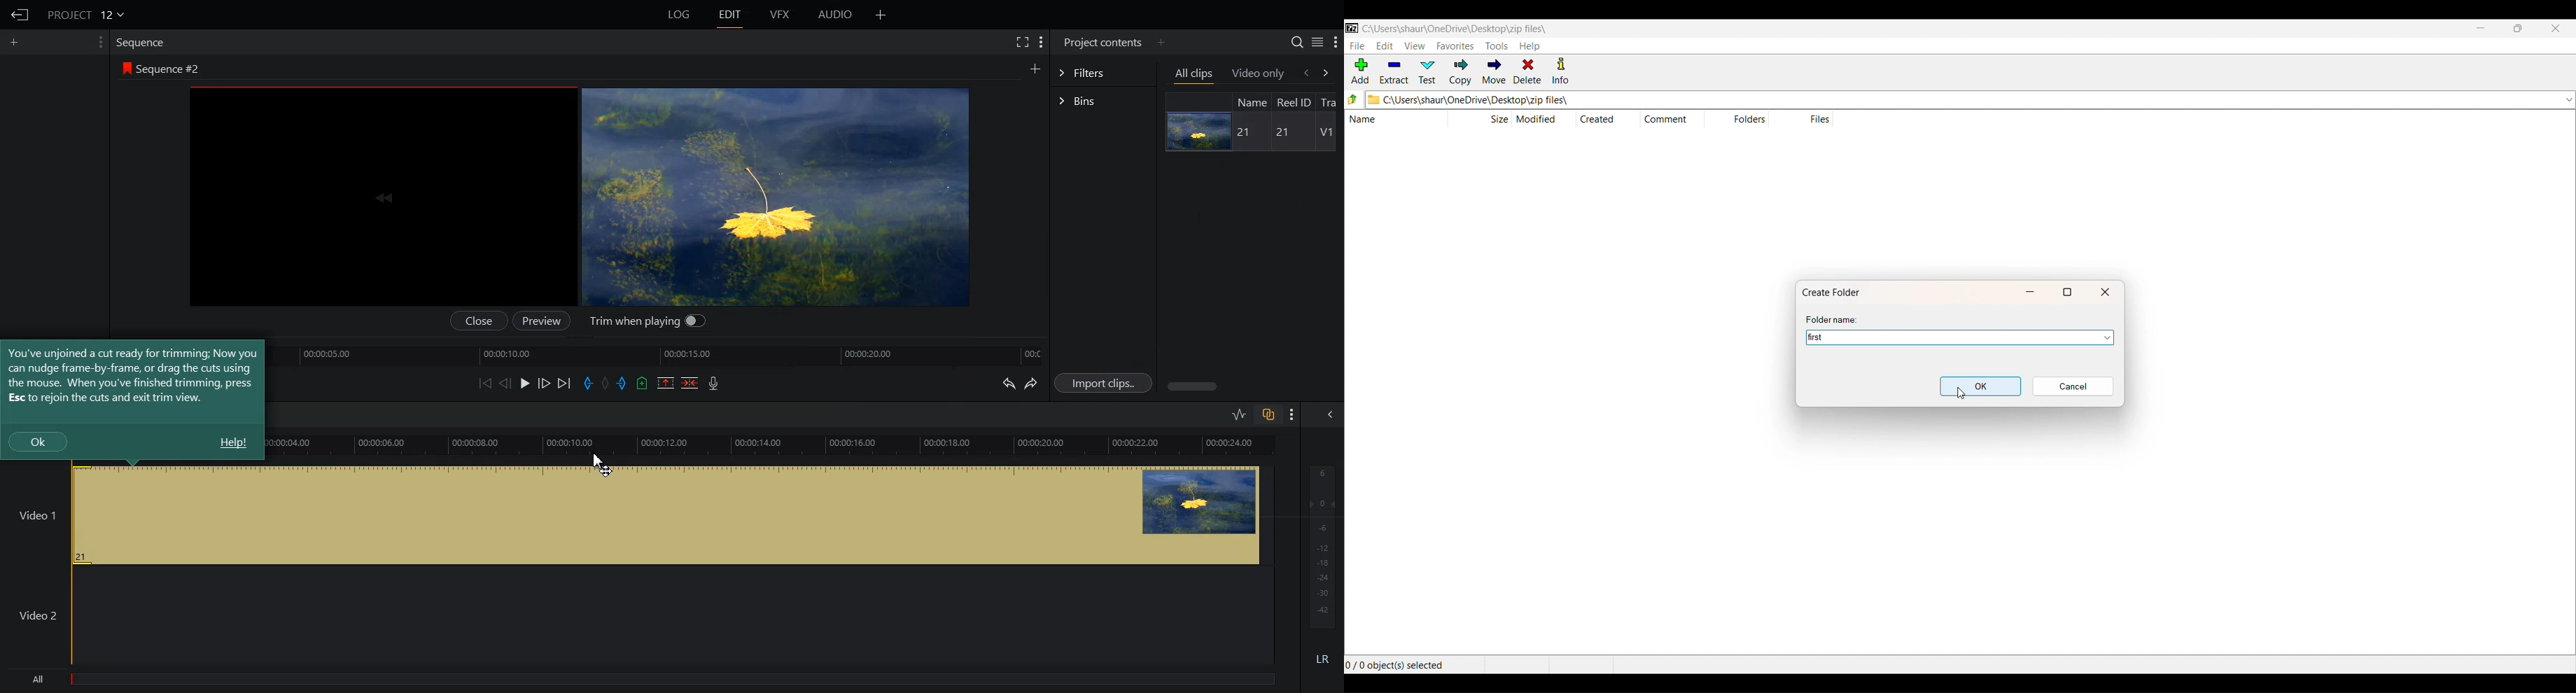 The image size is (2576, 700). What do you see at coordinates (663, 354) in the screenshot?
I see `Timeline` at bounding box center [663, 354].